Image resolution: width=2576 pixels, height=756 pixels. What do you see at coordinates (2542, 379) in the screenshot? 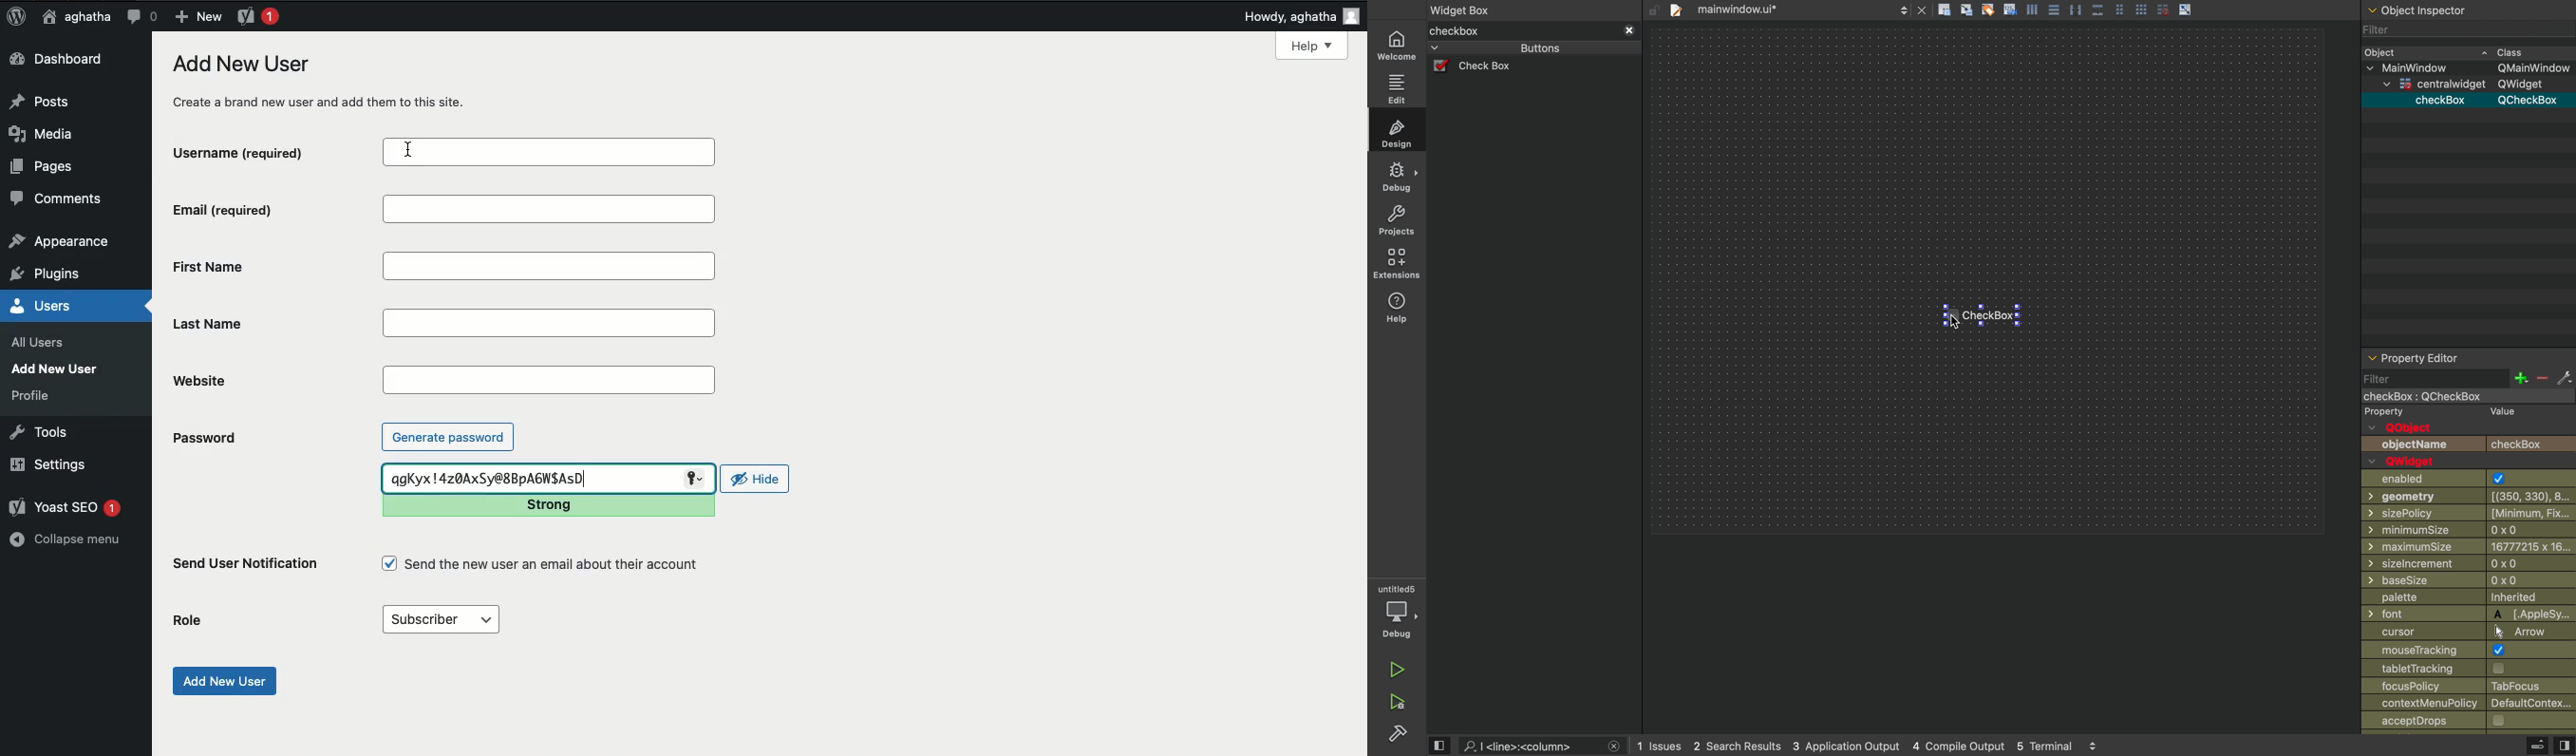
I see `minus` at bounding box center [2542, 379].